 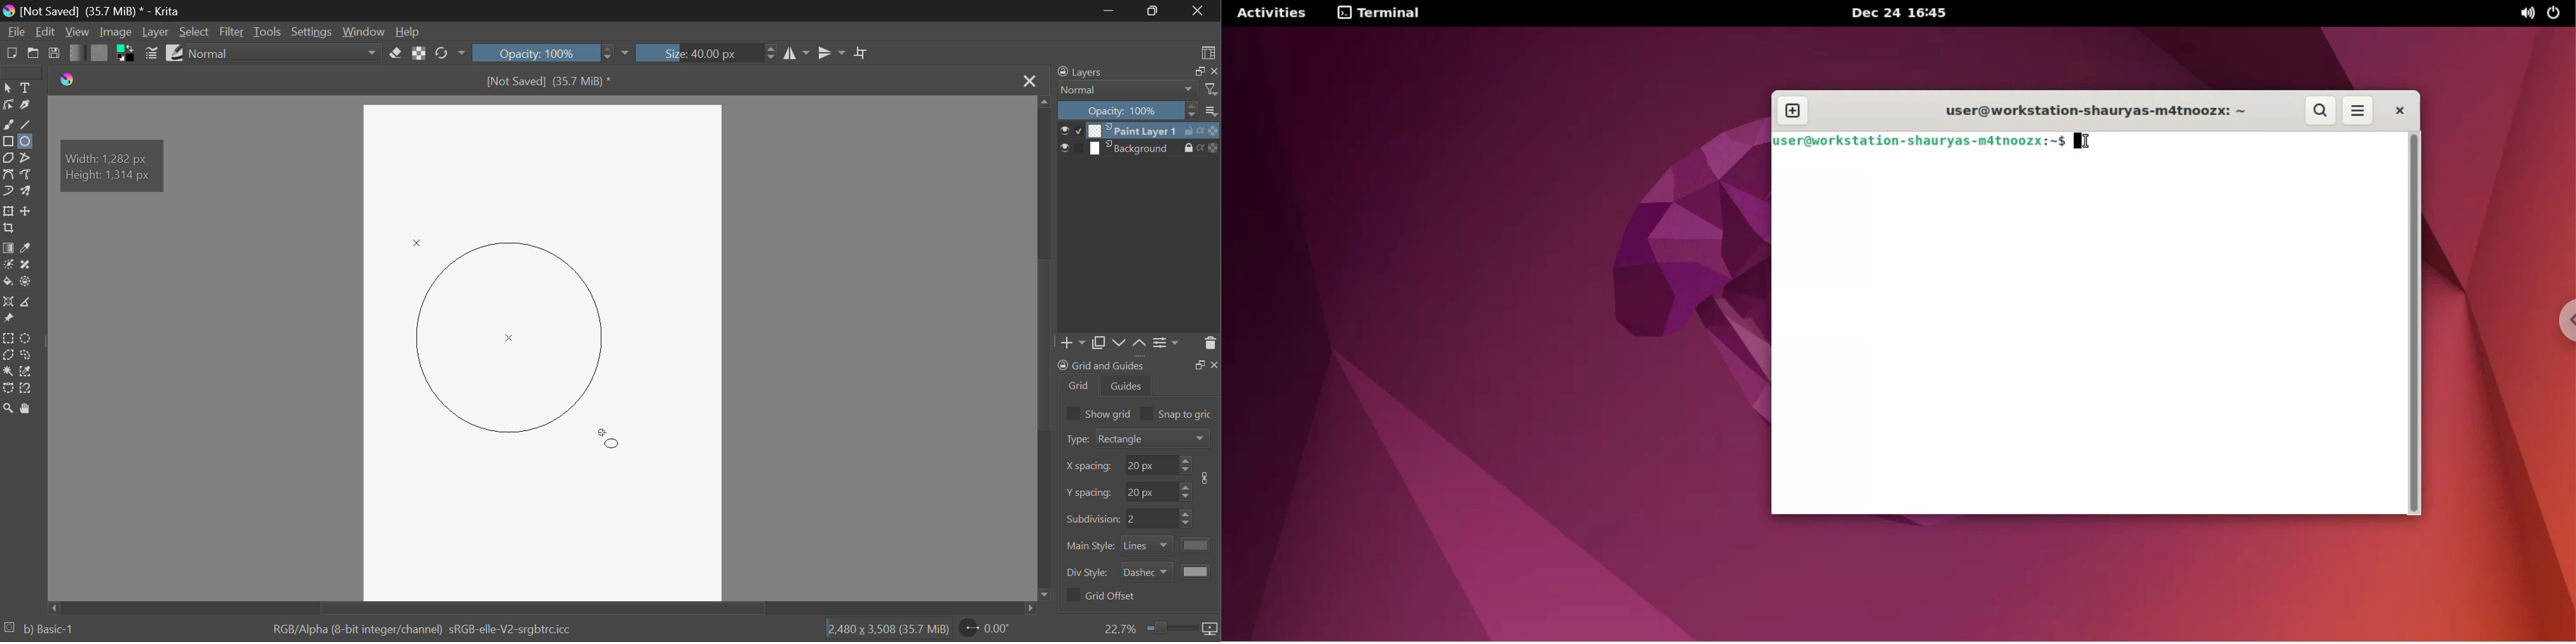 What do you see at coordinates (8, 407) in the screenshot?
I see `Zoom` at bounding box center [8, 407].